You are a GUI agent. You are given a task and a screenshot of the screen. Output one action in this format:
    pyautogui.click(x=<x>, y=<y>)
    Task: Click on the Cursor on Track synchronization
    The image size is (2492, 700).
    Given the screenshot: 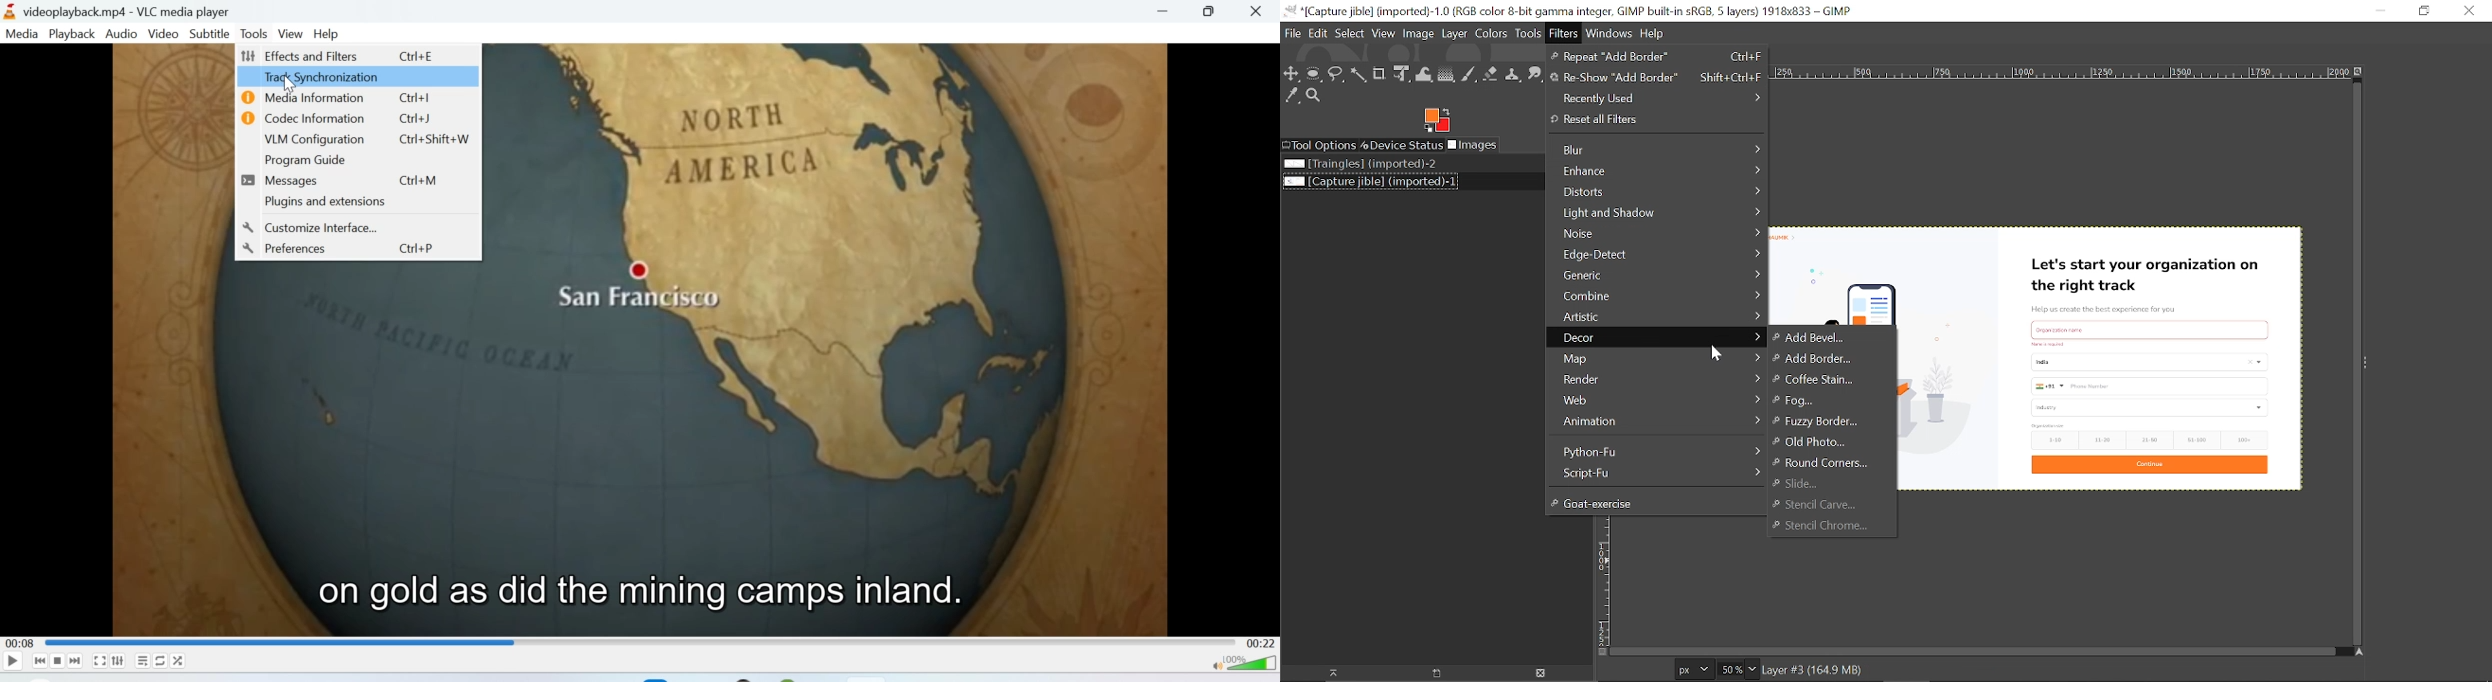 What is the action you would take?
    pyautogui.click(x=295, y=83)
    